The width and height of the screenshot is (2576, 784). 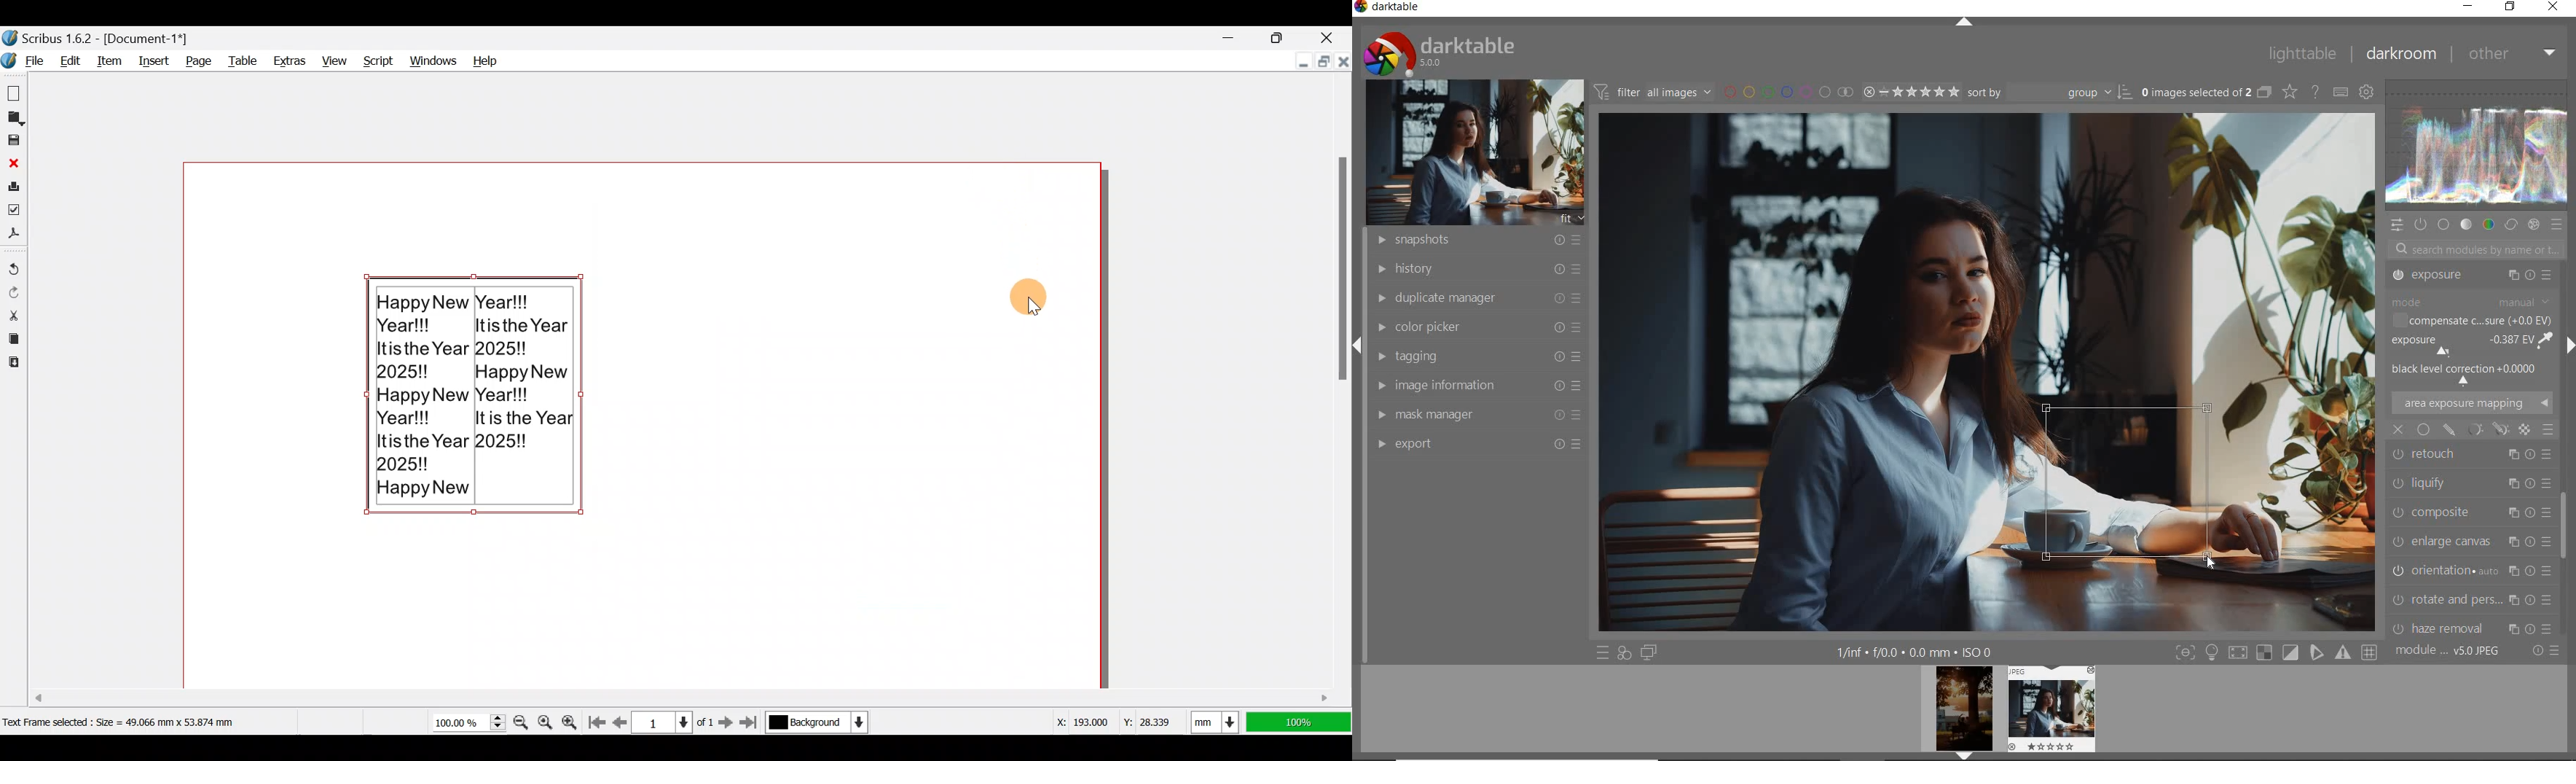 I want to click on Open, so click(x=15, y=118).